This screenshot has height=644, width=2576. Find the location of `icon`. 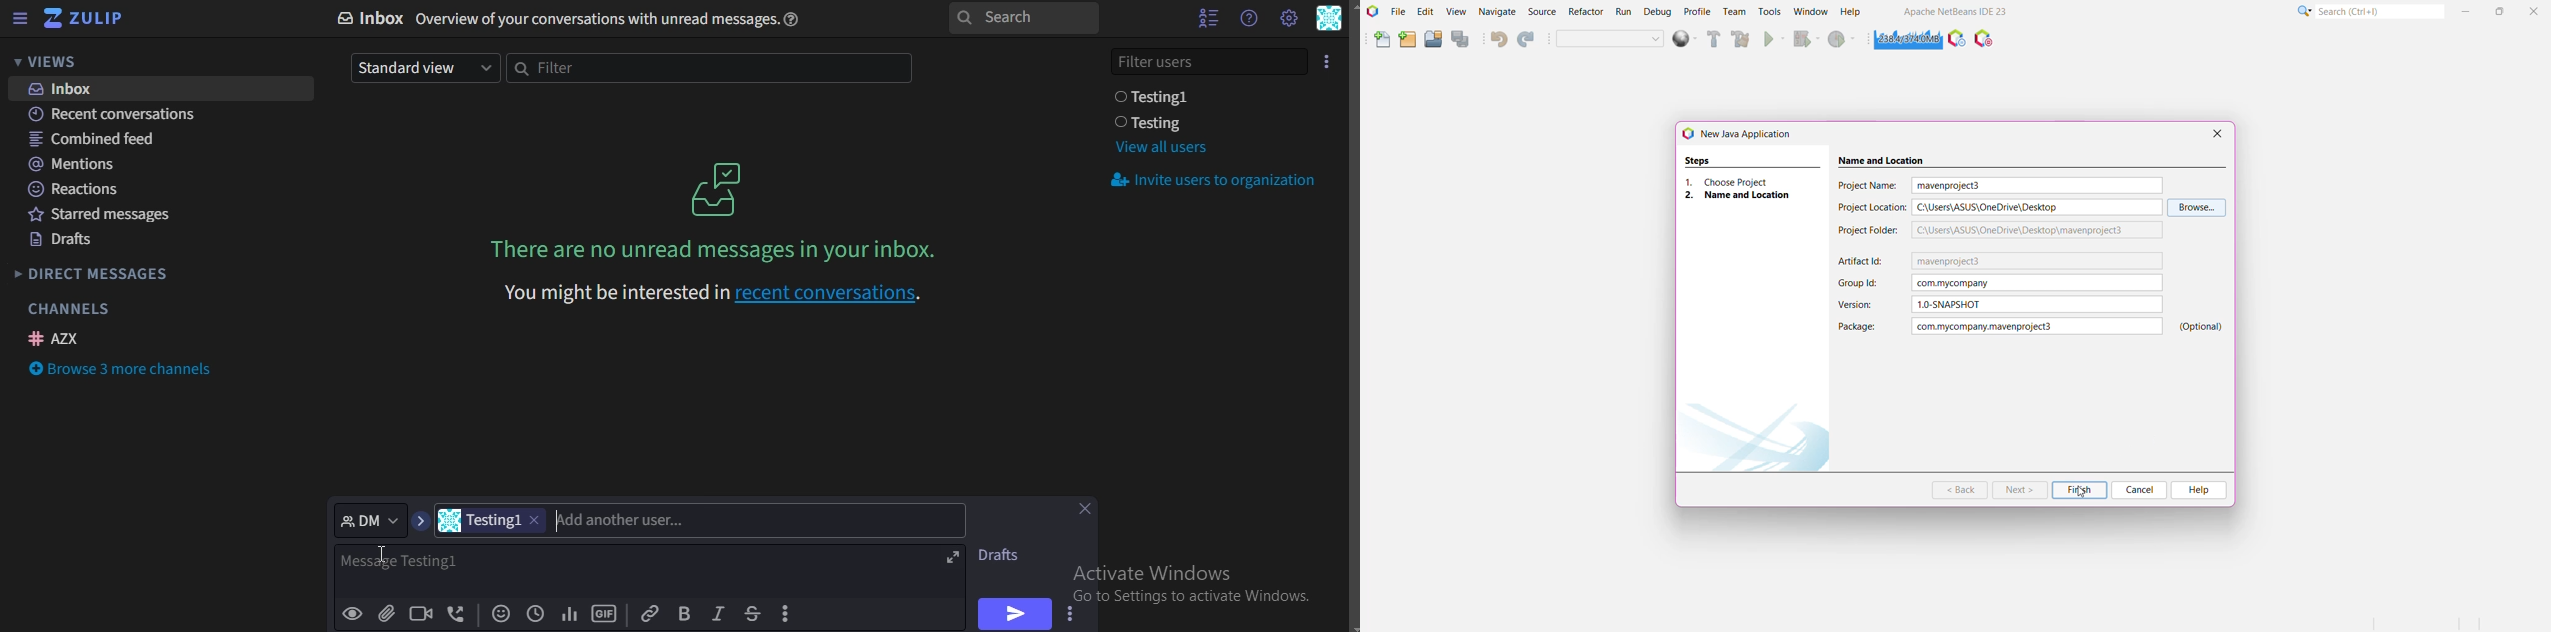

icon is located at coordinates (85, 19).